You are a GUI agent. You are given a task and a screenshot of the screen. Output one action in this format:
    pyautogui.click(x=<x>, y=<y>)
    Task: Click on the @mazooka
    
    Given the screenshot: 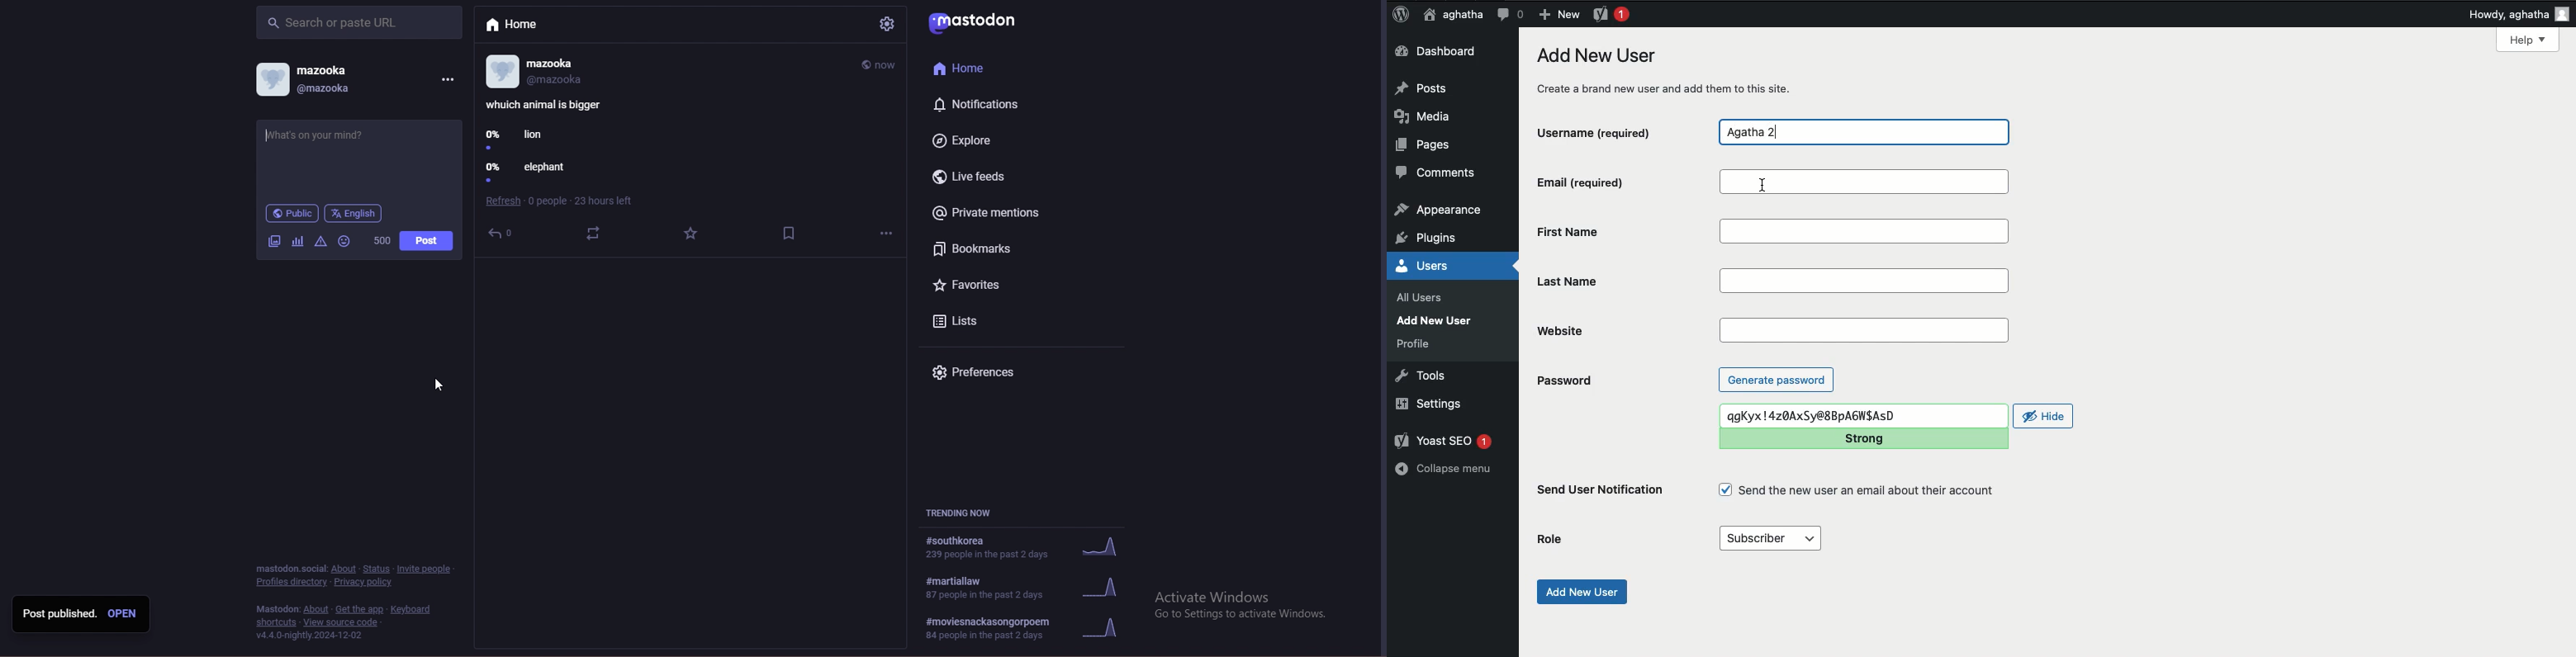 What is the action you would take?
    pyautogui.click(x=328, y=88)
    